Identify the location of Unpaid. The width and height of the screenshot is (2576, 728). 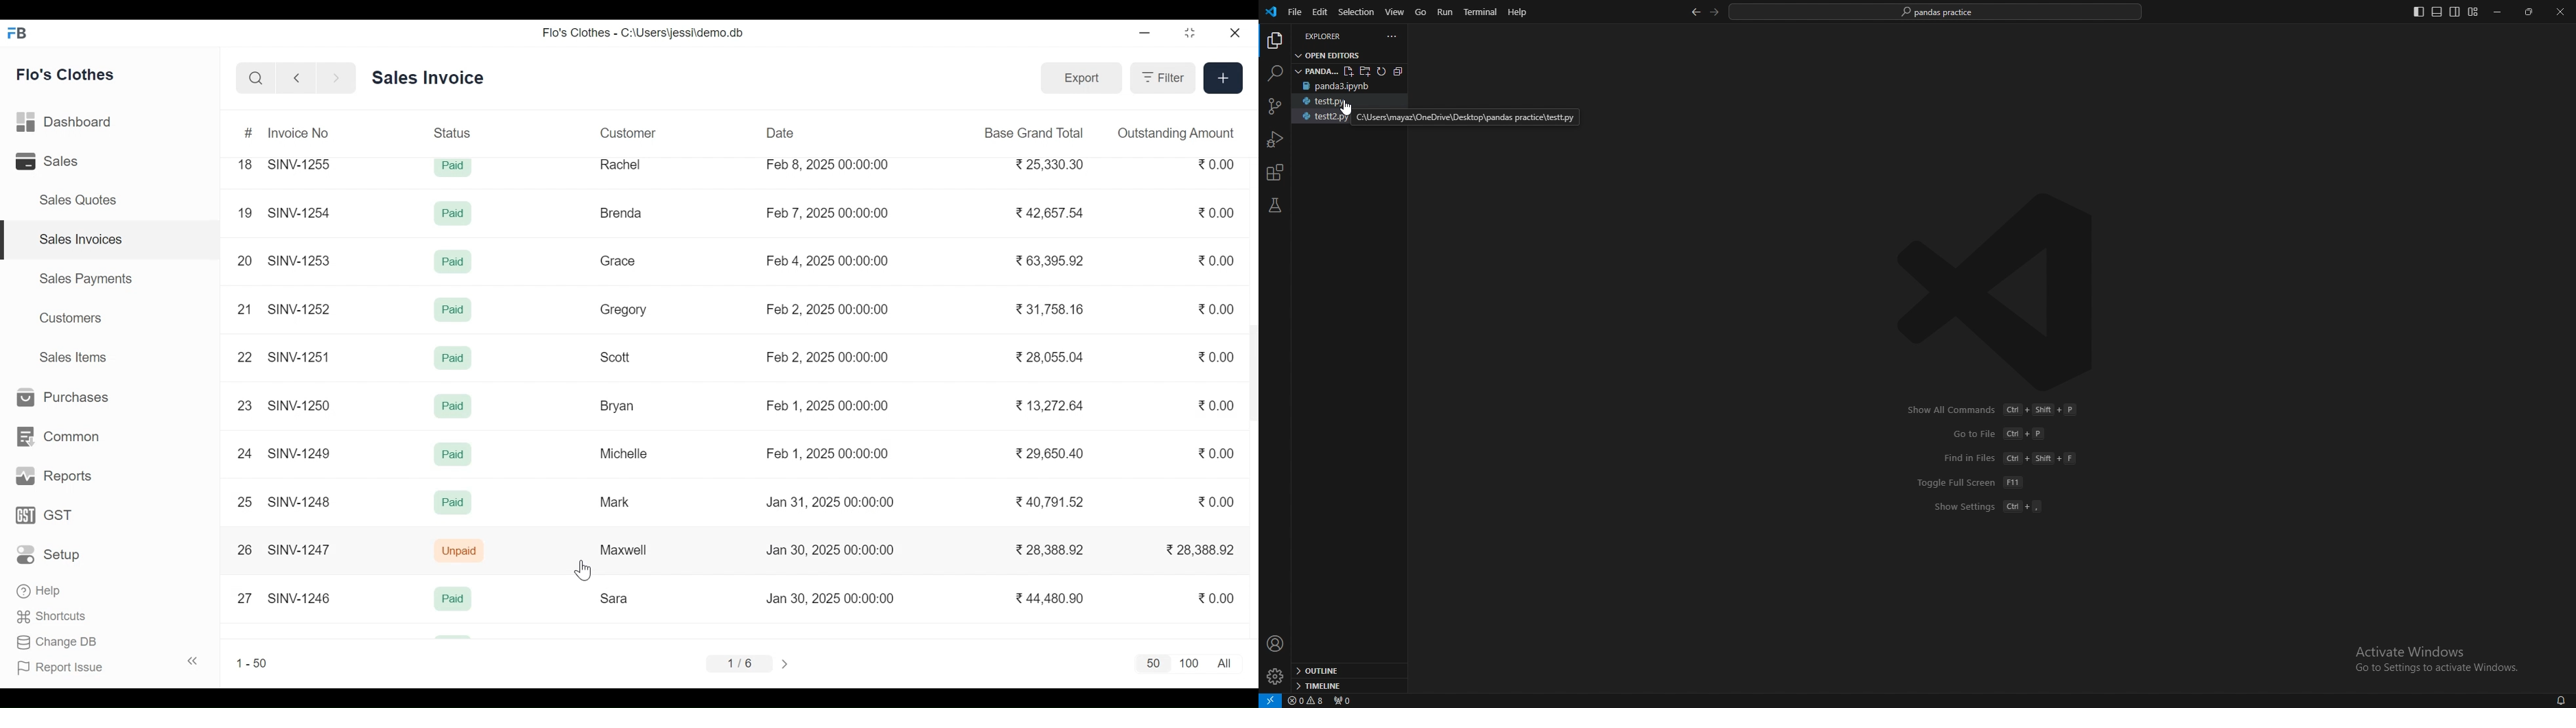
(461, 551).